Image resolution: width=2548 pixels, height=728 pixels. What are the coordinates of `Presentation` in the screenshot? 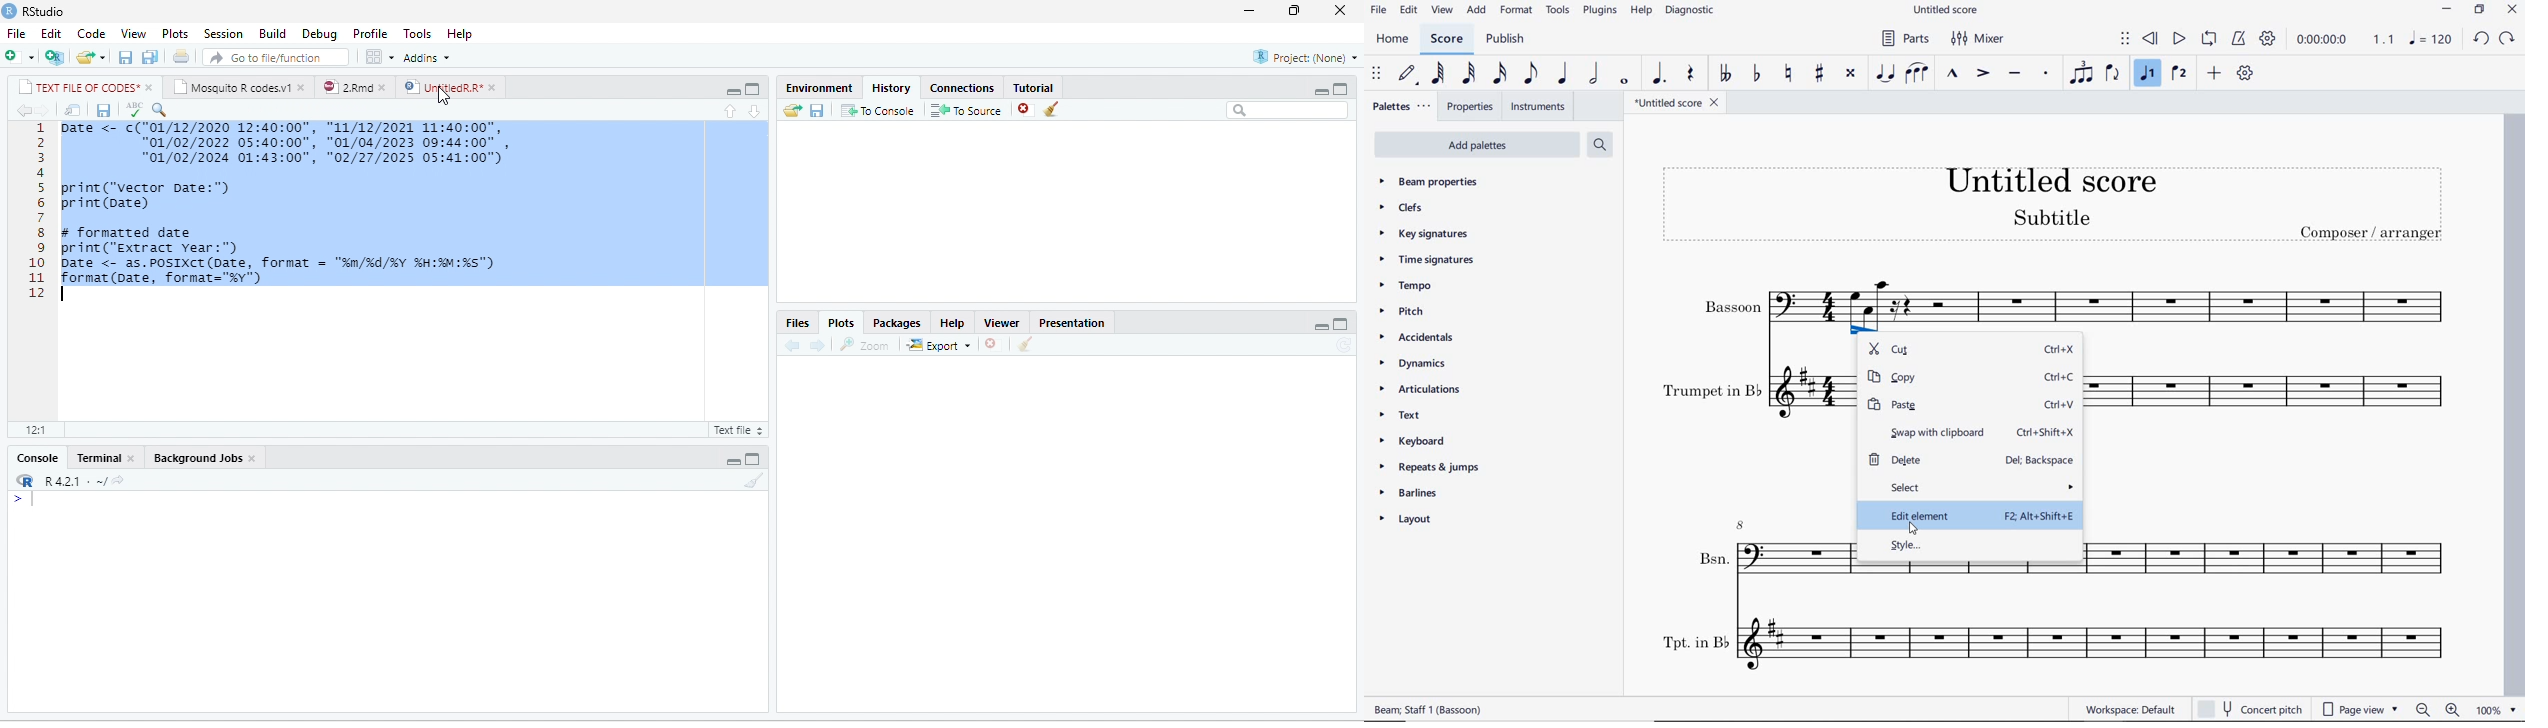 It's located at (1072, 323).